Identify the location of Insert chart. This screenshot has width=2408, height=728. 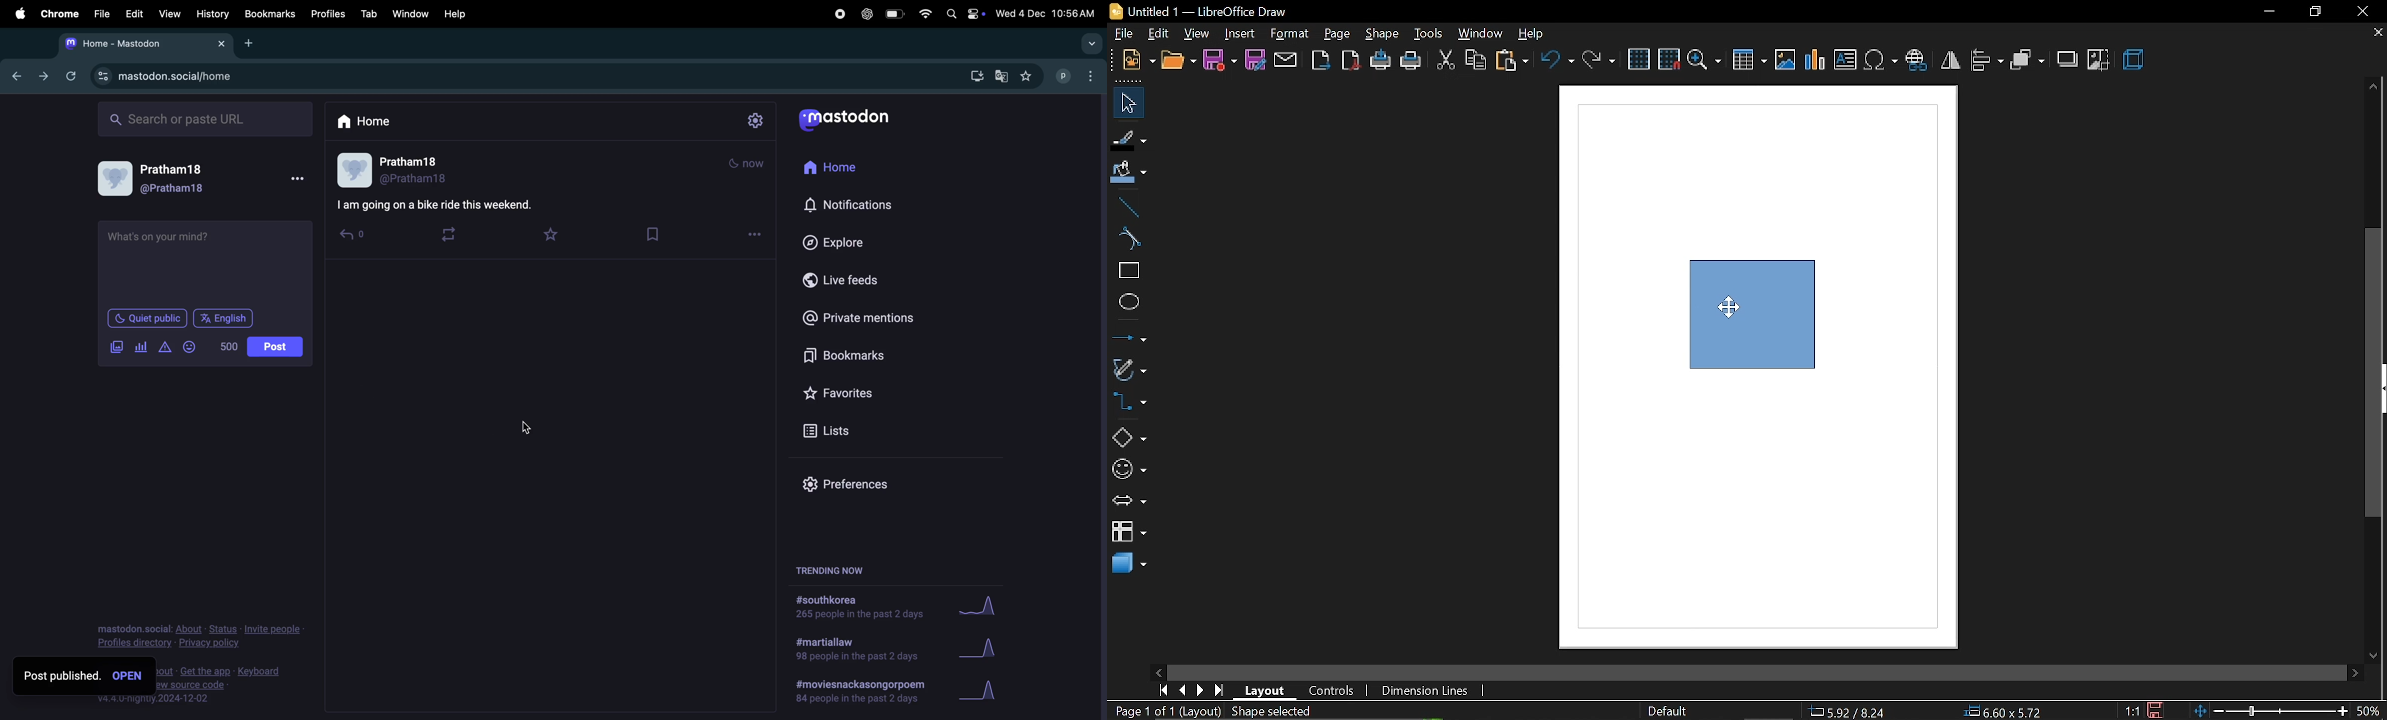
(1816, 61).